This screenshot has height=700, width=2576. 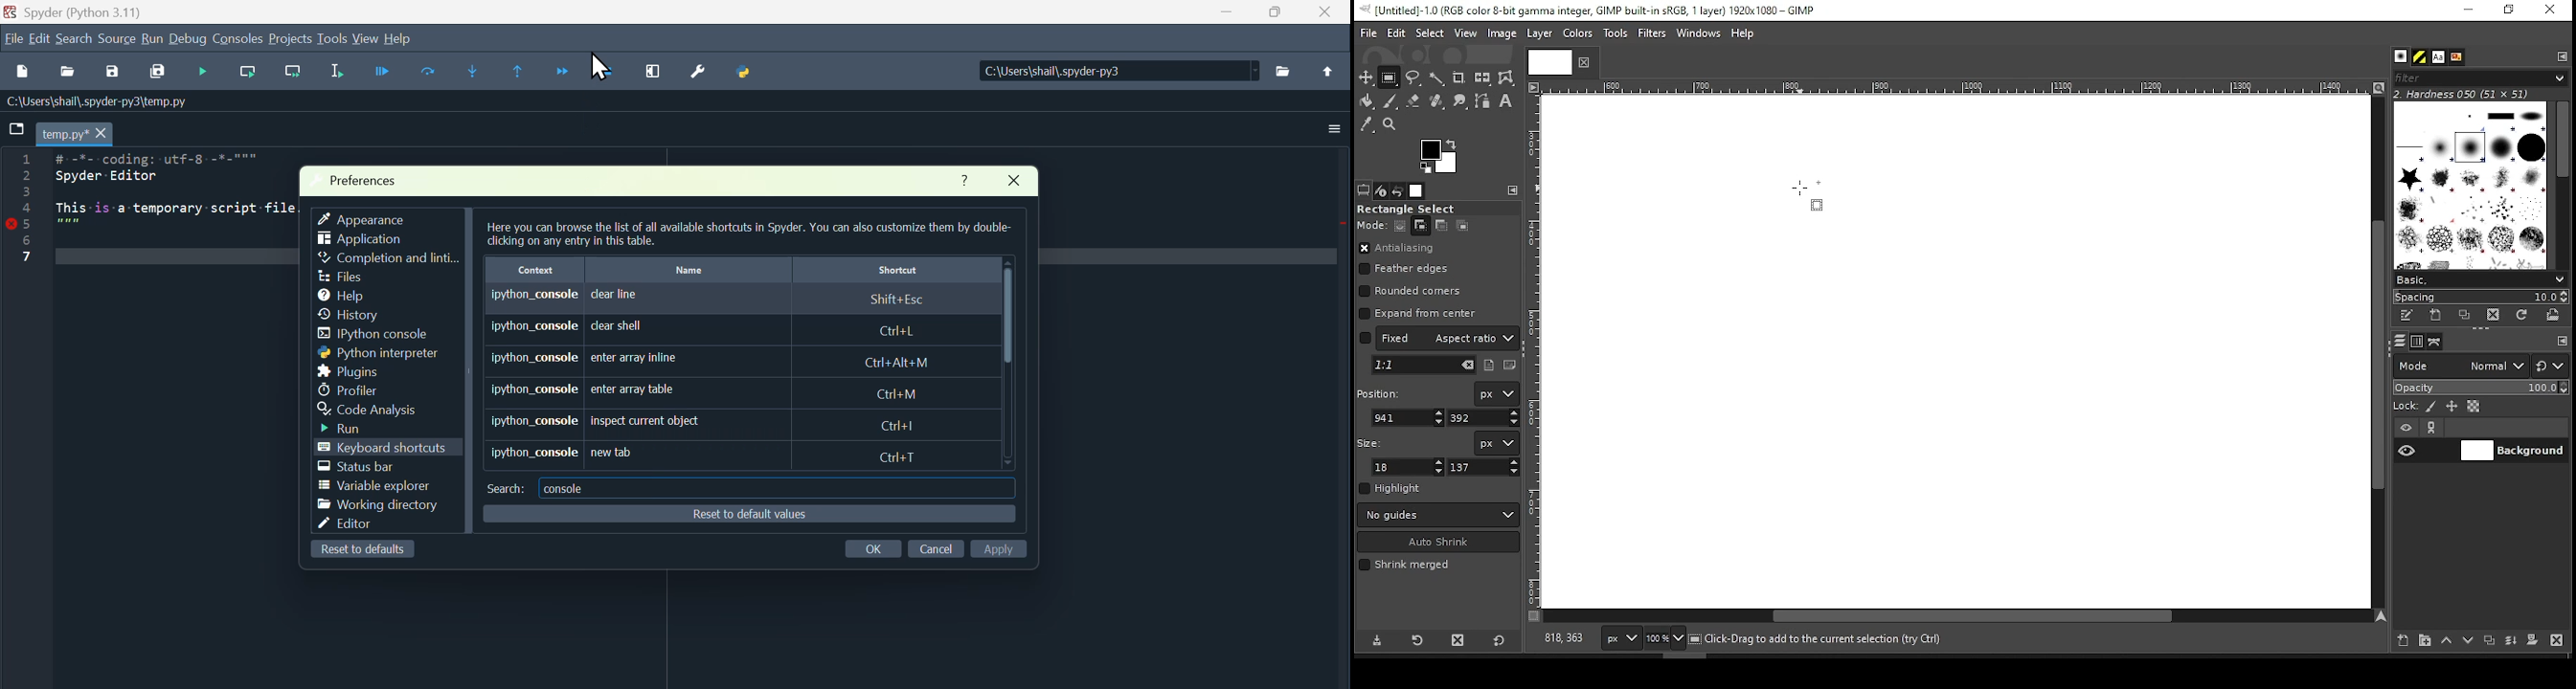 I want to click on Reset to default, so click(x=355, y=551).